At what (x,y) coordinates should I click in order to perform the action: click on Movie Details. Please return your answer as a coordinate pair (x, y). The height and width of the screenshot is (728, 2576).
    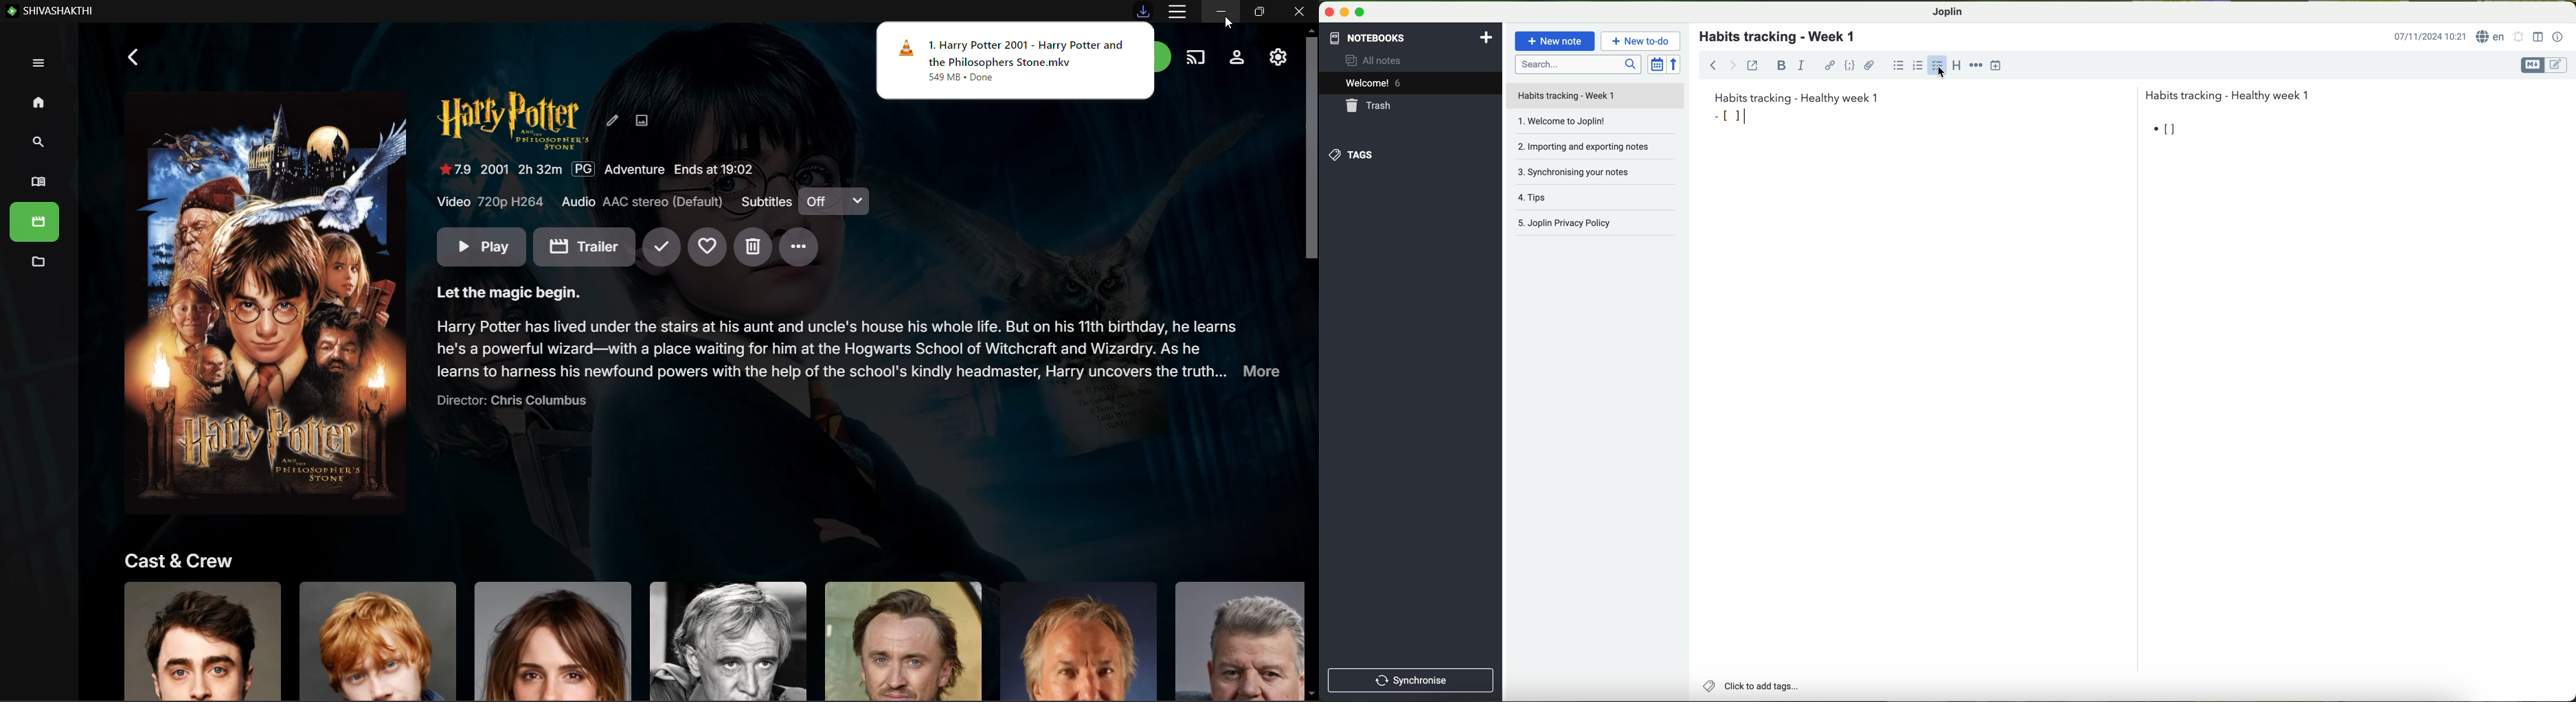
    Looking at the image, I should click on (596, 170).